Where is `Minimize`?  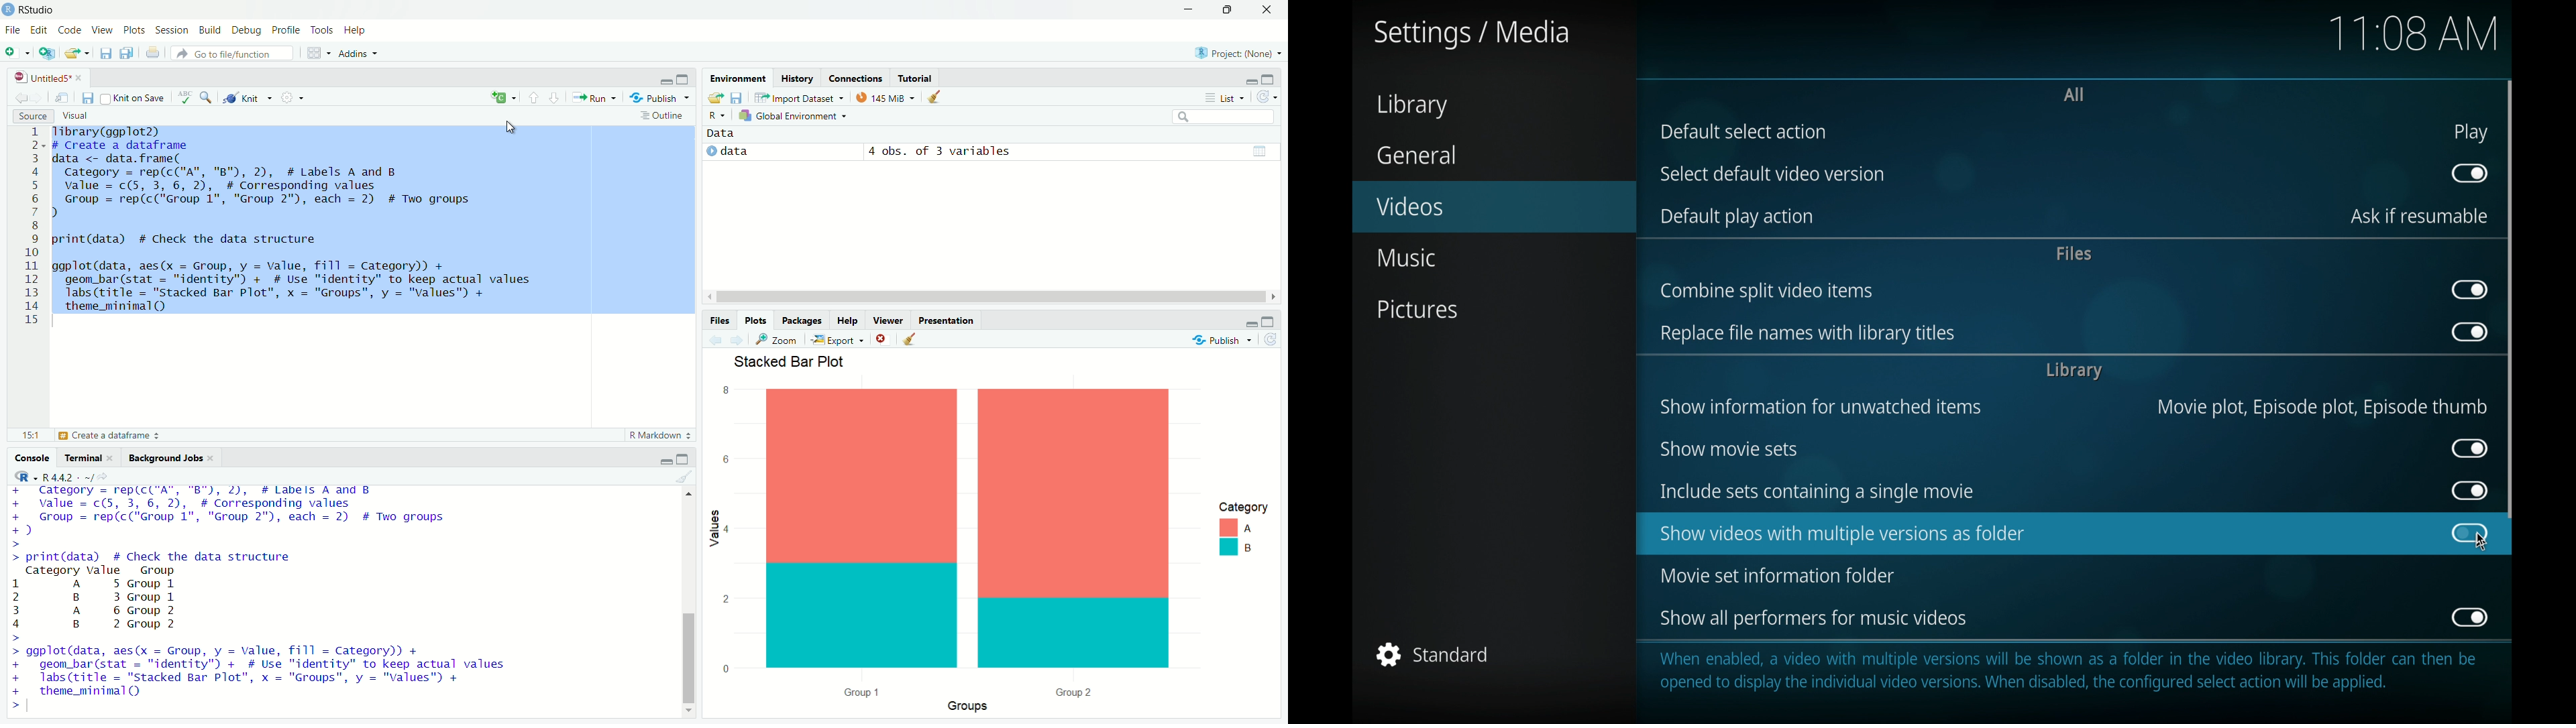
Minimize is located at coordinates (663, 462).